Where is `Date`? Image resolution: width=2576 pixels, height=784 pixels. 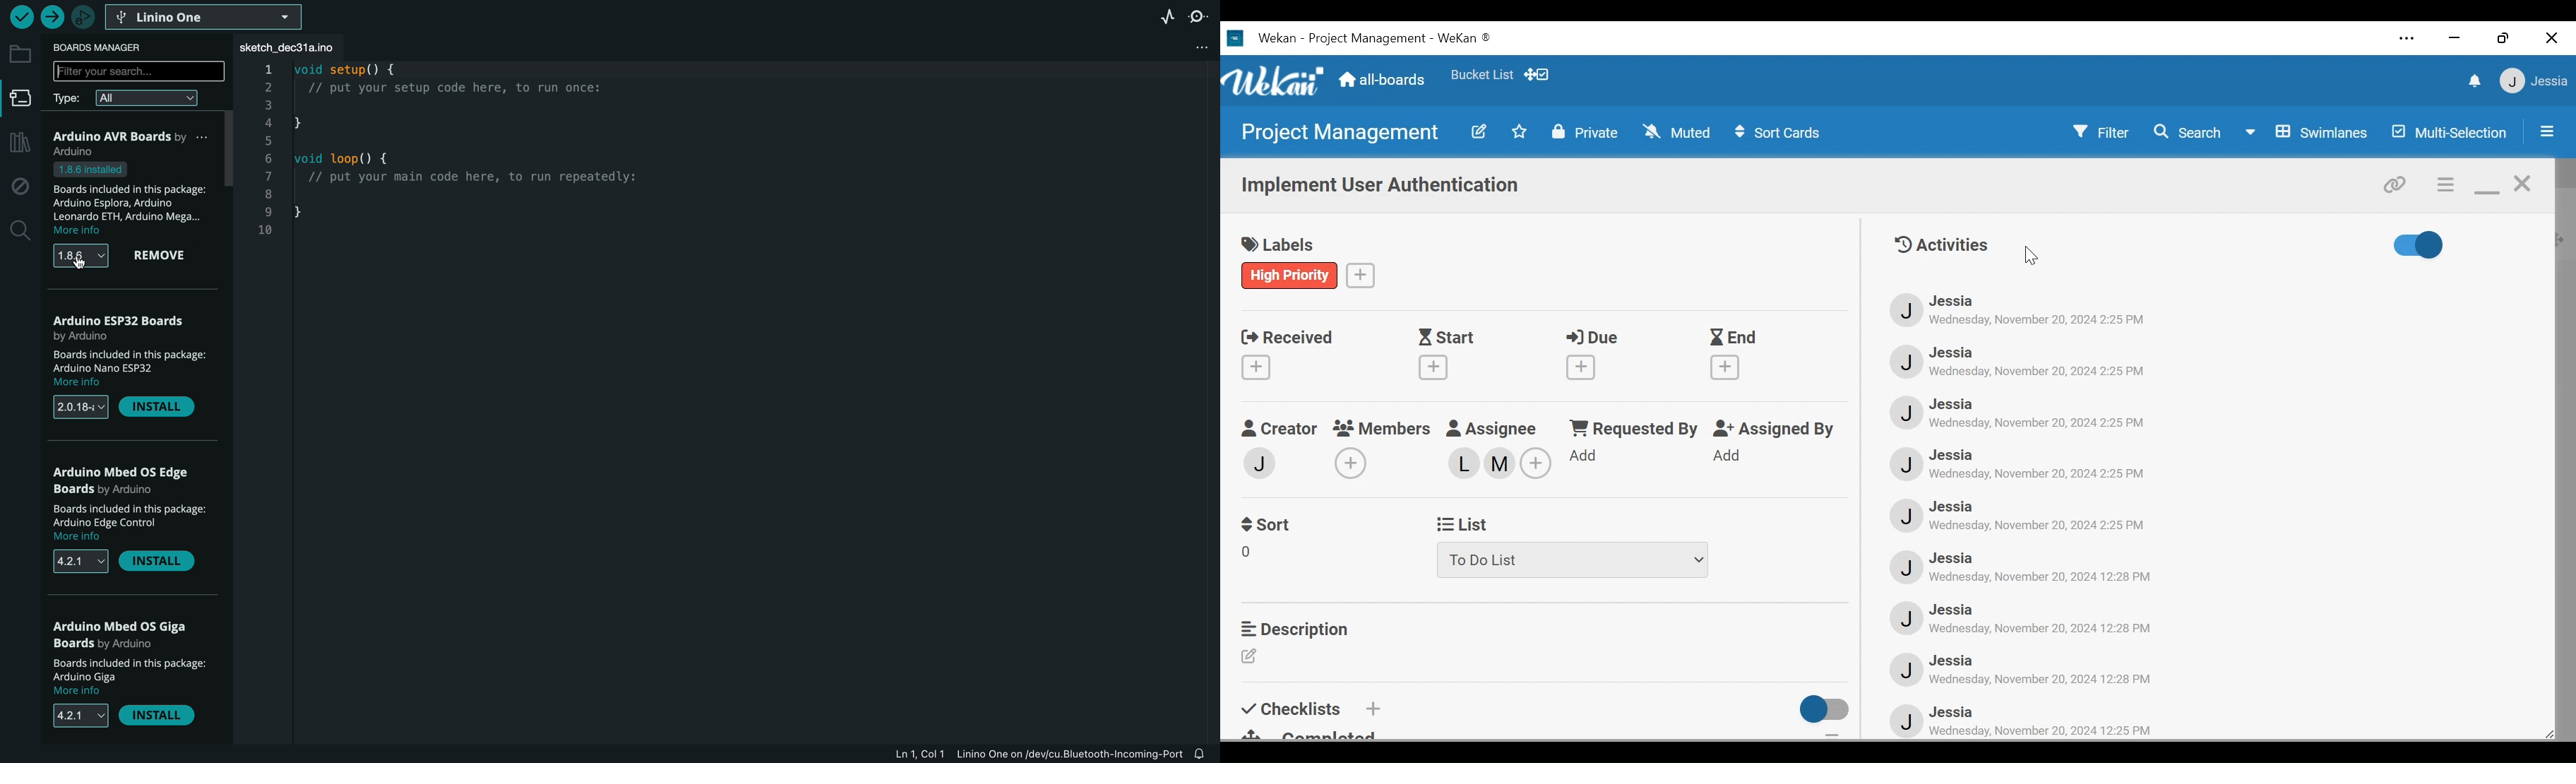 Date is located at coordinates (2041, 372).